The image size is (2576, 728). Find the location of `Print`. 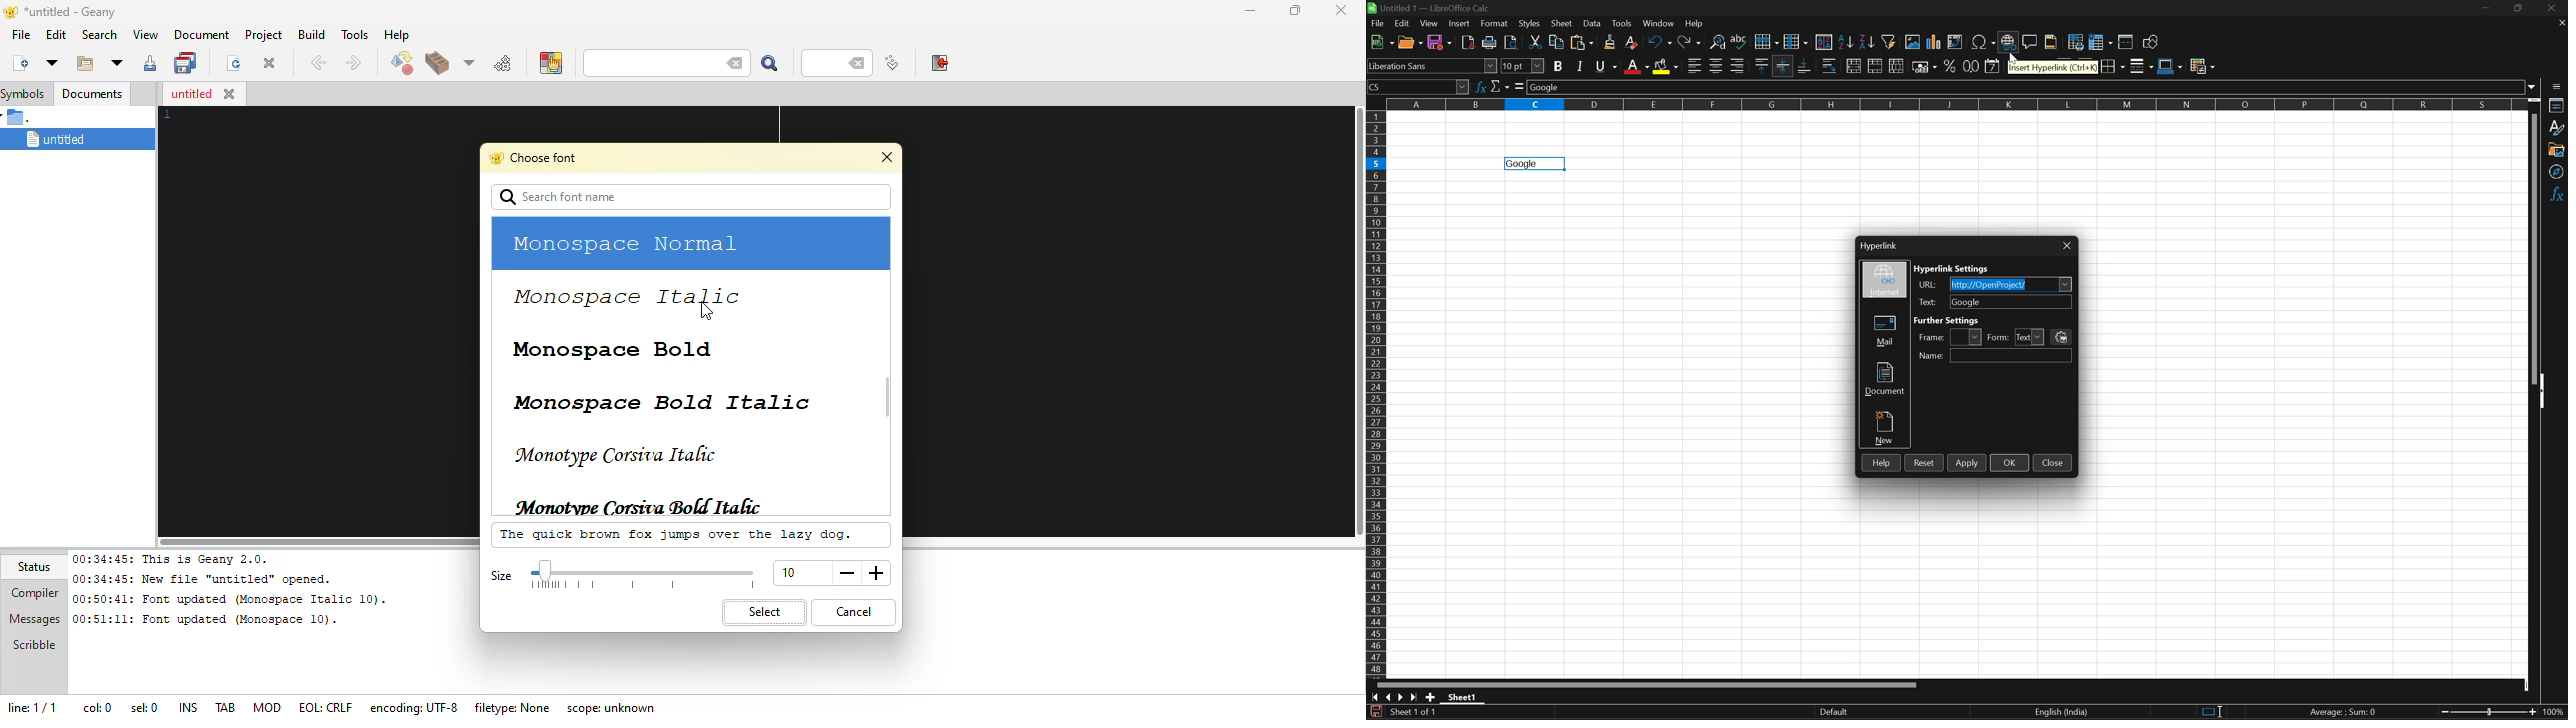

Print is located at coordinates (1491, 43).